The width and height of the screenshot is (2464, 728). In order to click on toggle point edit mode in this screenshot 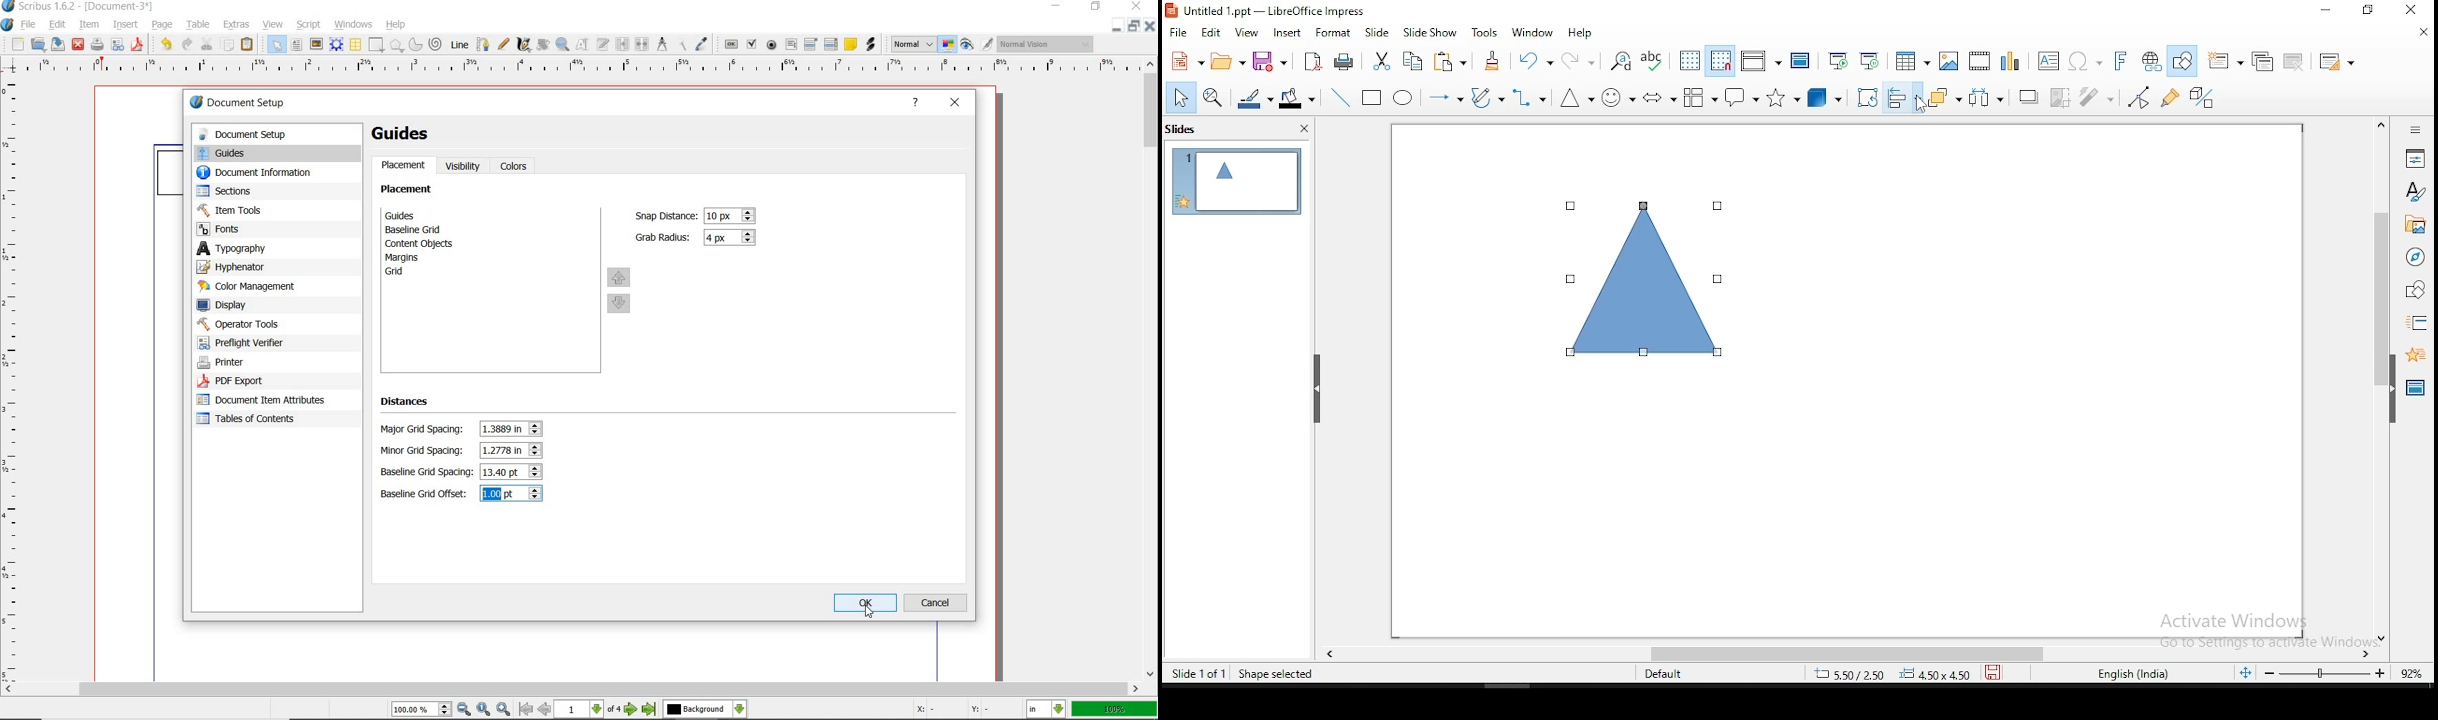, I will do `click(2140, 97)`.